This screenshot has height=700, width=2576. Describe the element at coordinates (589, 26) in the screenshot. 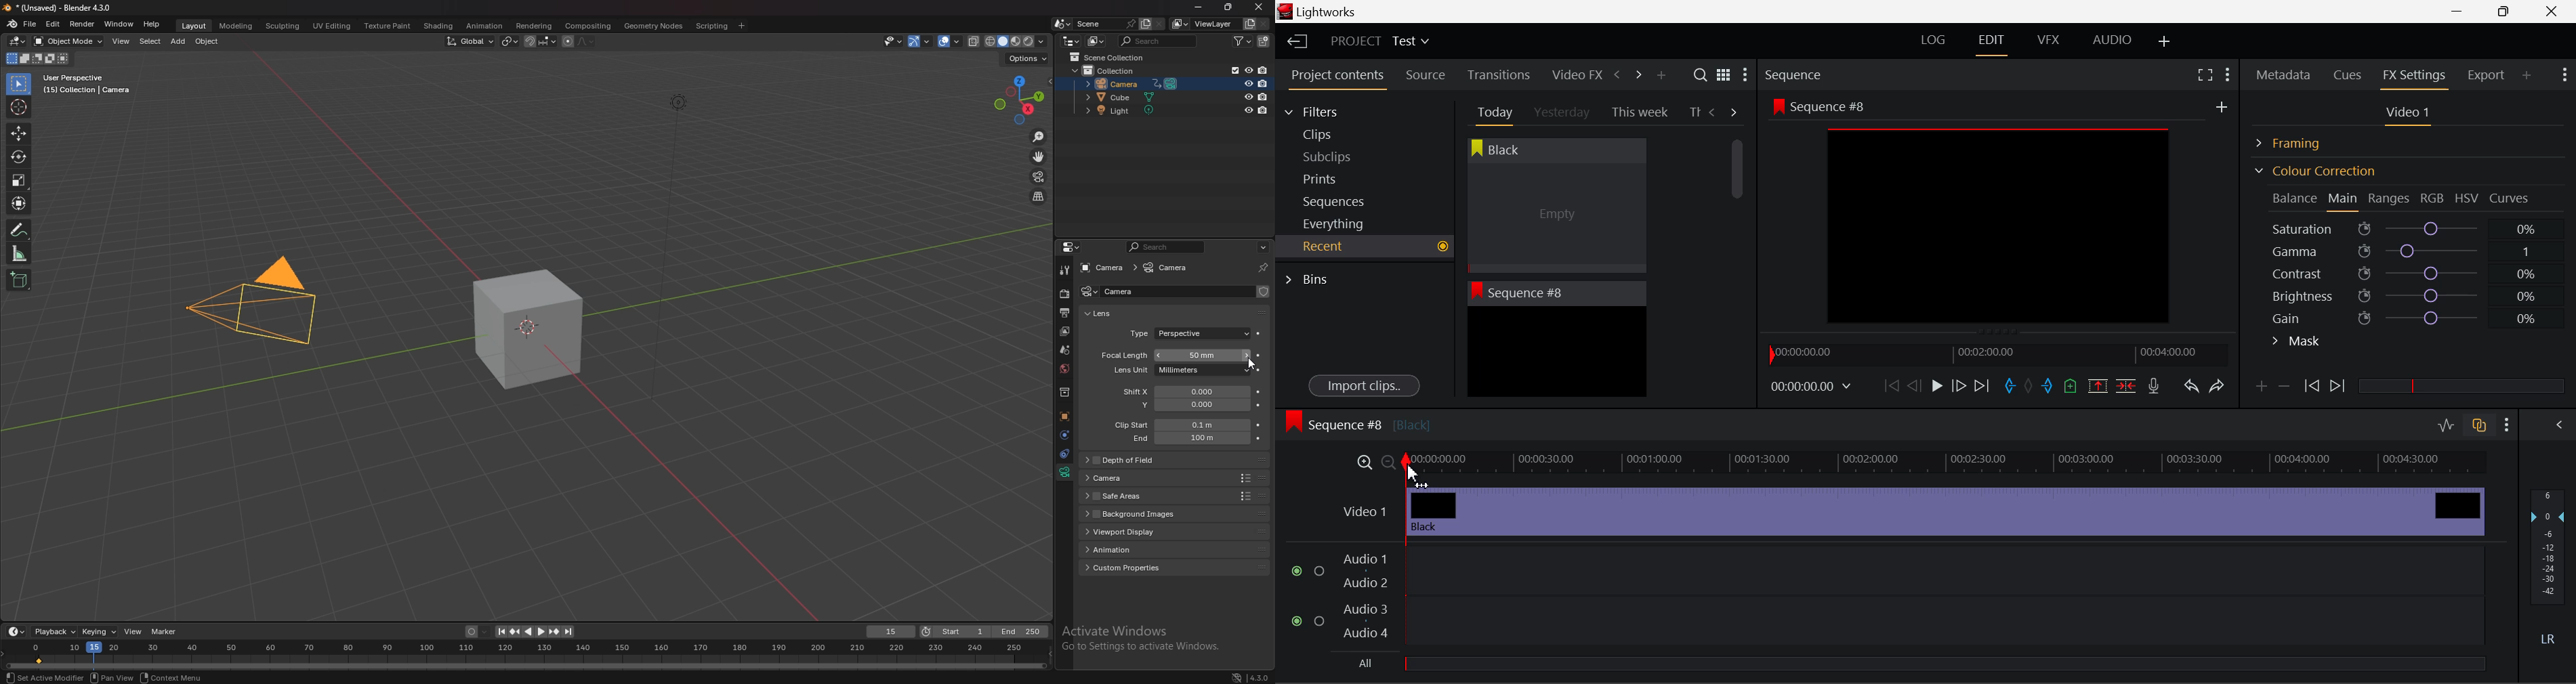

I see `compositing` at that location.